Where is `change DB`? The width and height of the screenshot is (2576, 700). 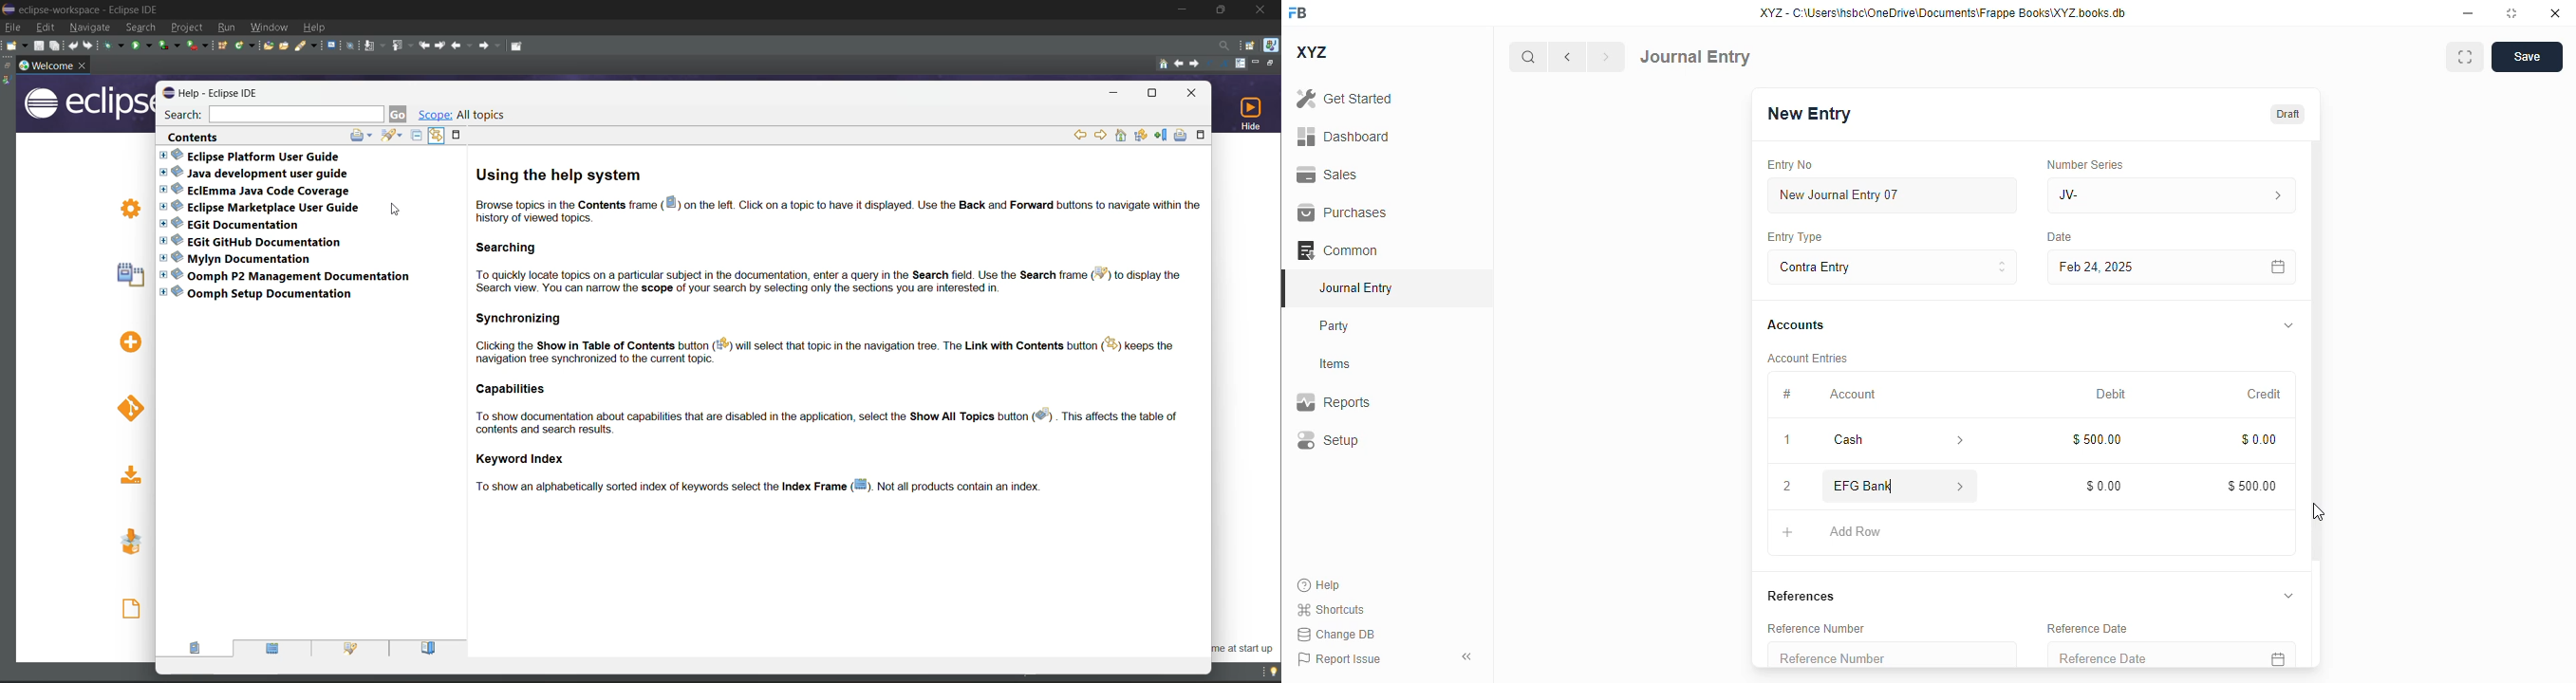 change DB is located at coordinates (1335, 634).